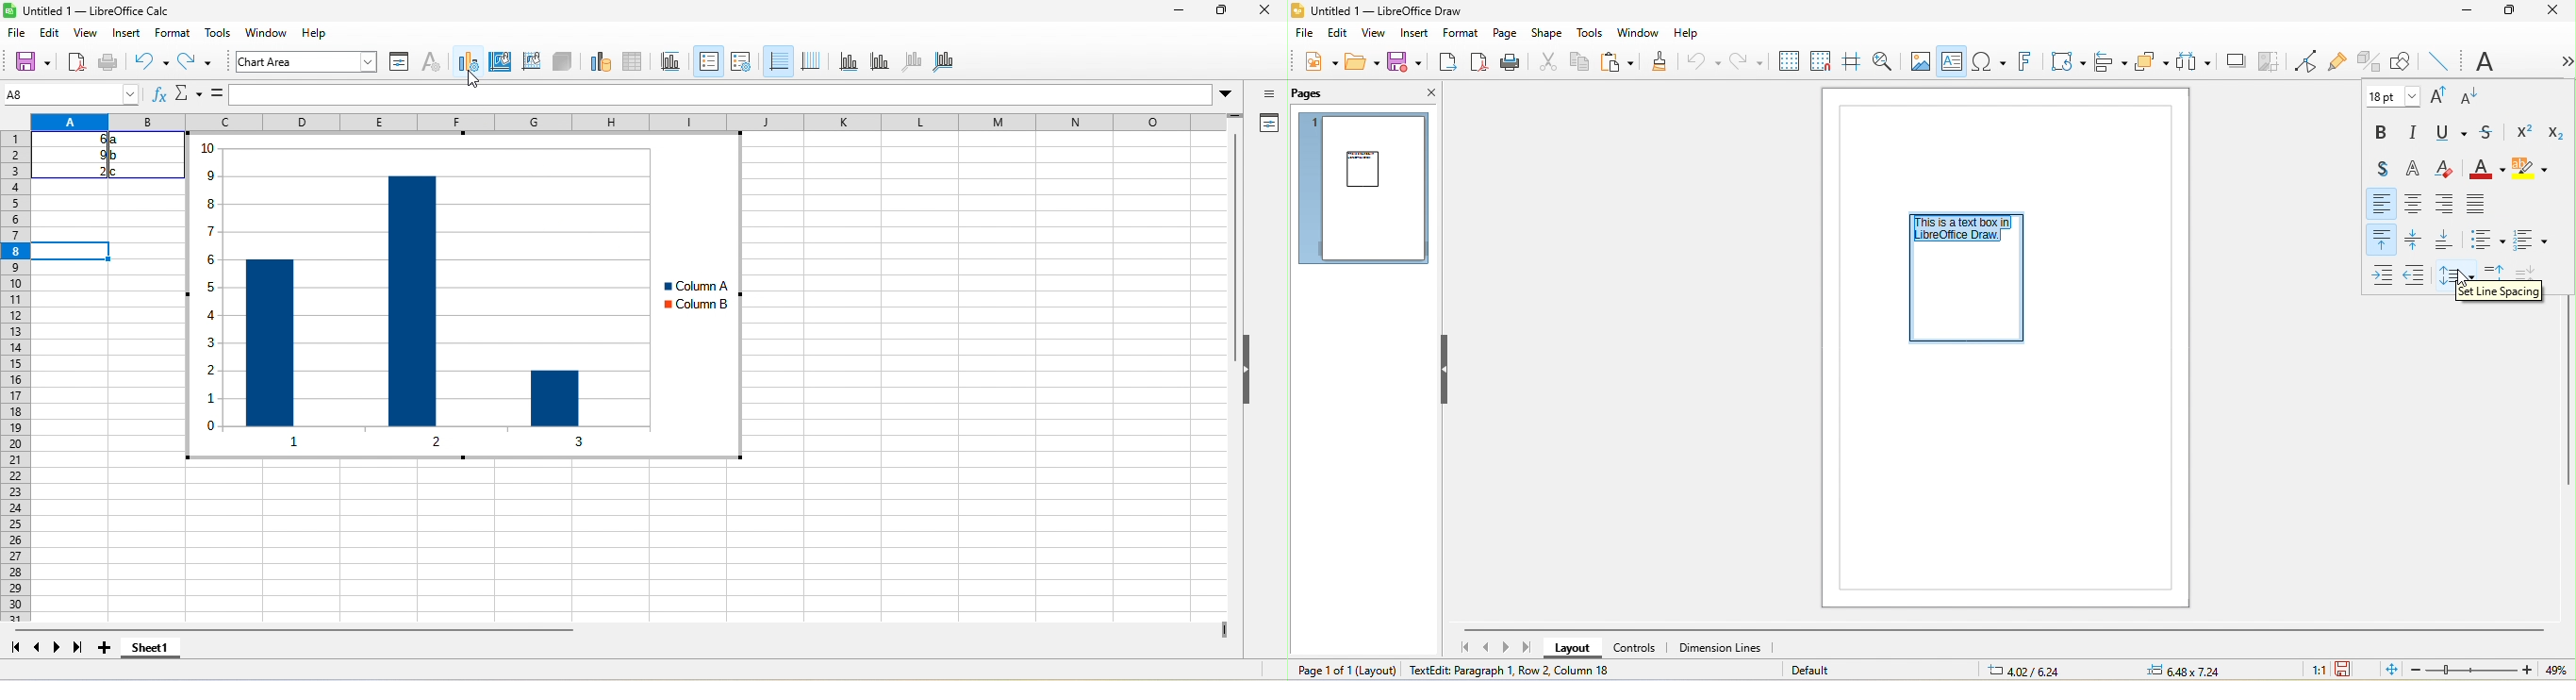  Describe the element at coordinates (2318, 670) in the screenshot. I see `1:1` at that location.